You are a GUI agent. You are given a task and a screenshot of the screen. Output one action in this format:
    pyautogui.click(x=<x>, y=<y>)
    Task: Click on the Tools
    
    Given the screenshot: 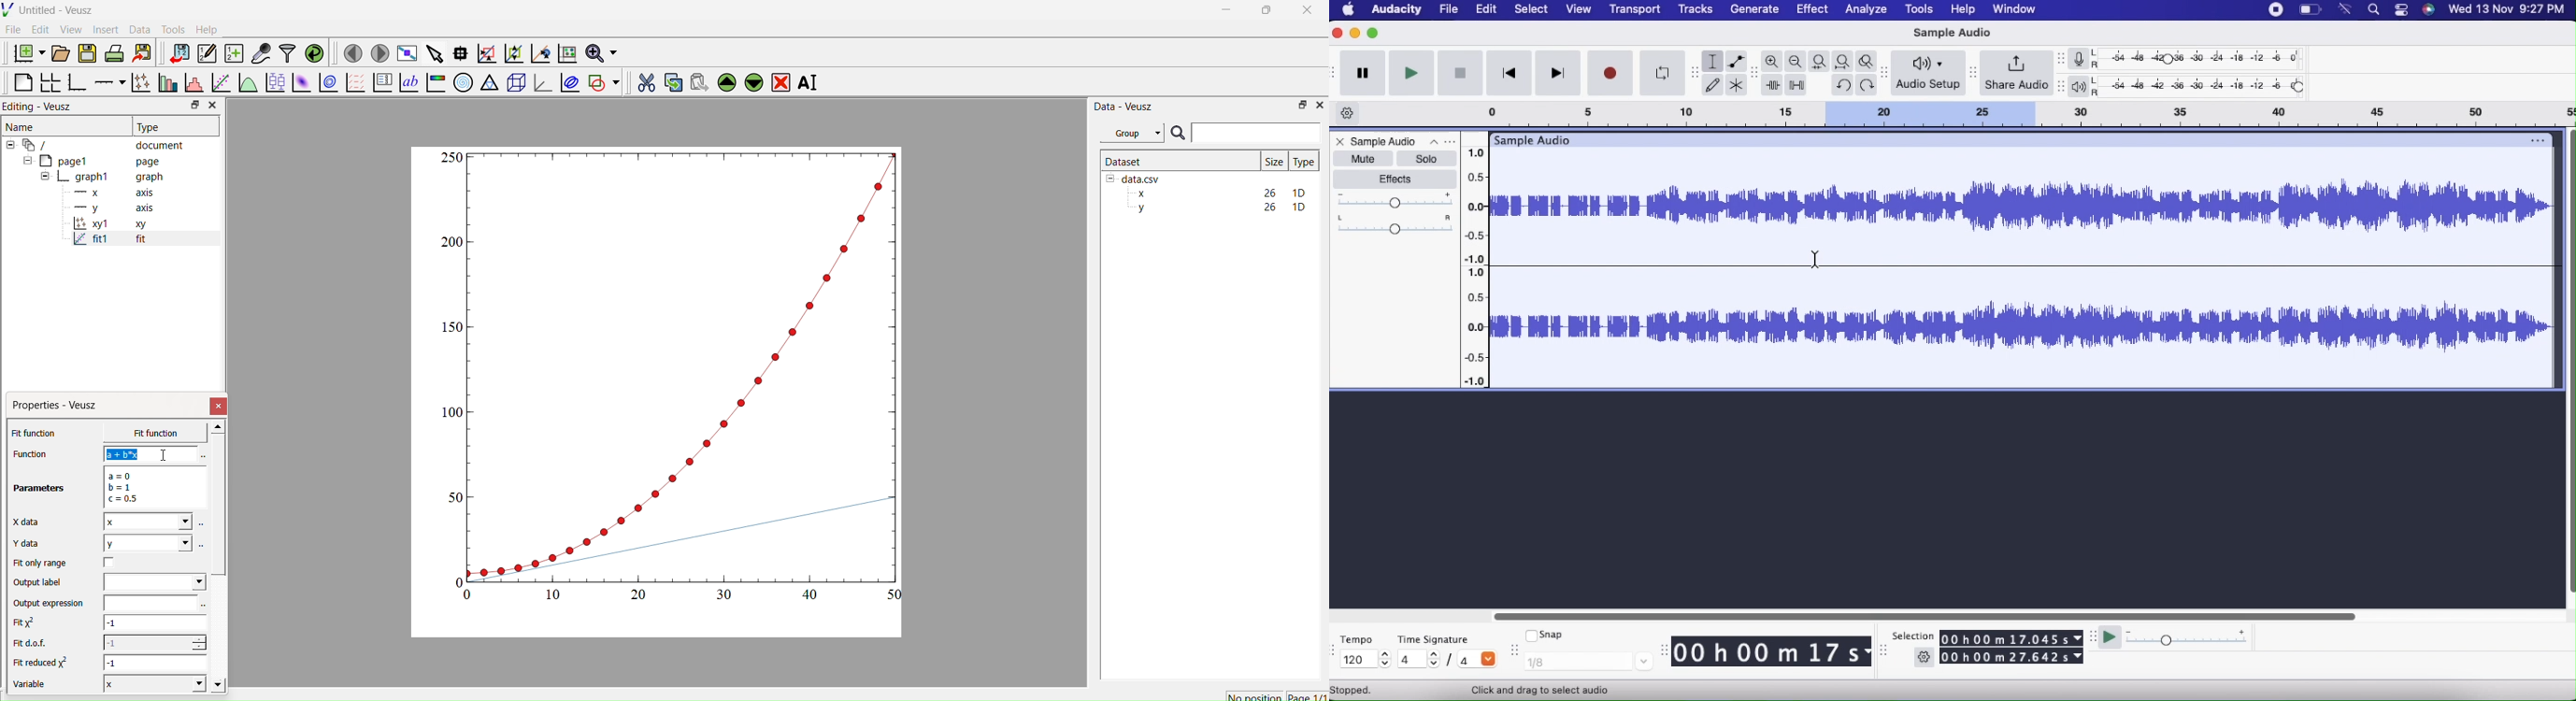 What is the action you would take?
    pyautogui.click(x=1919, y=10)
    